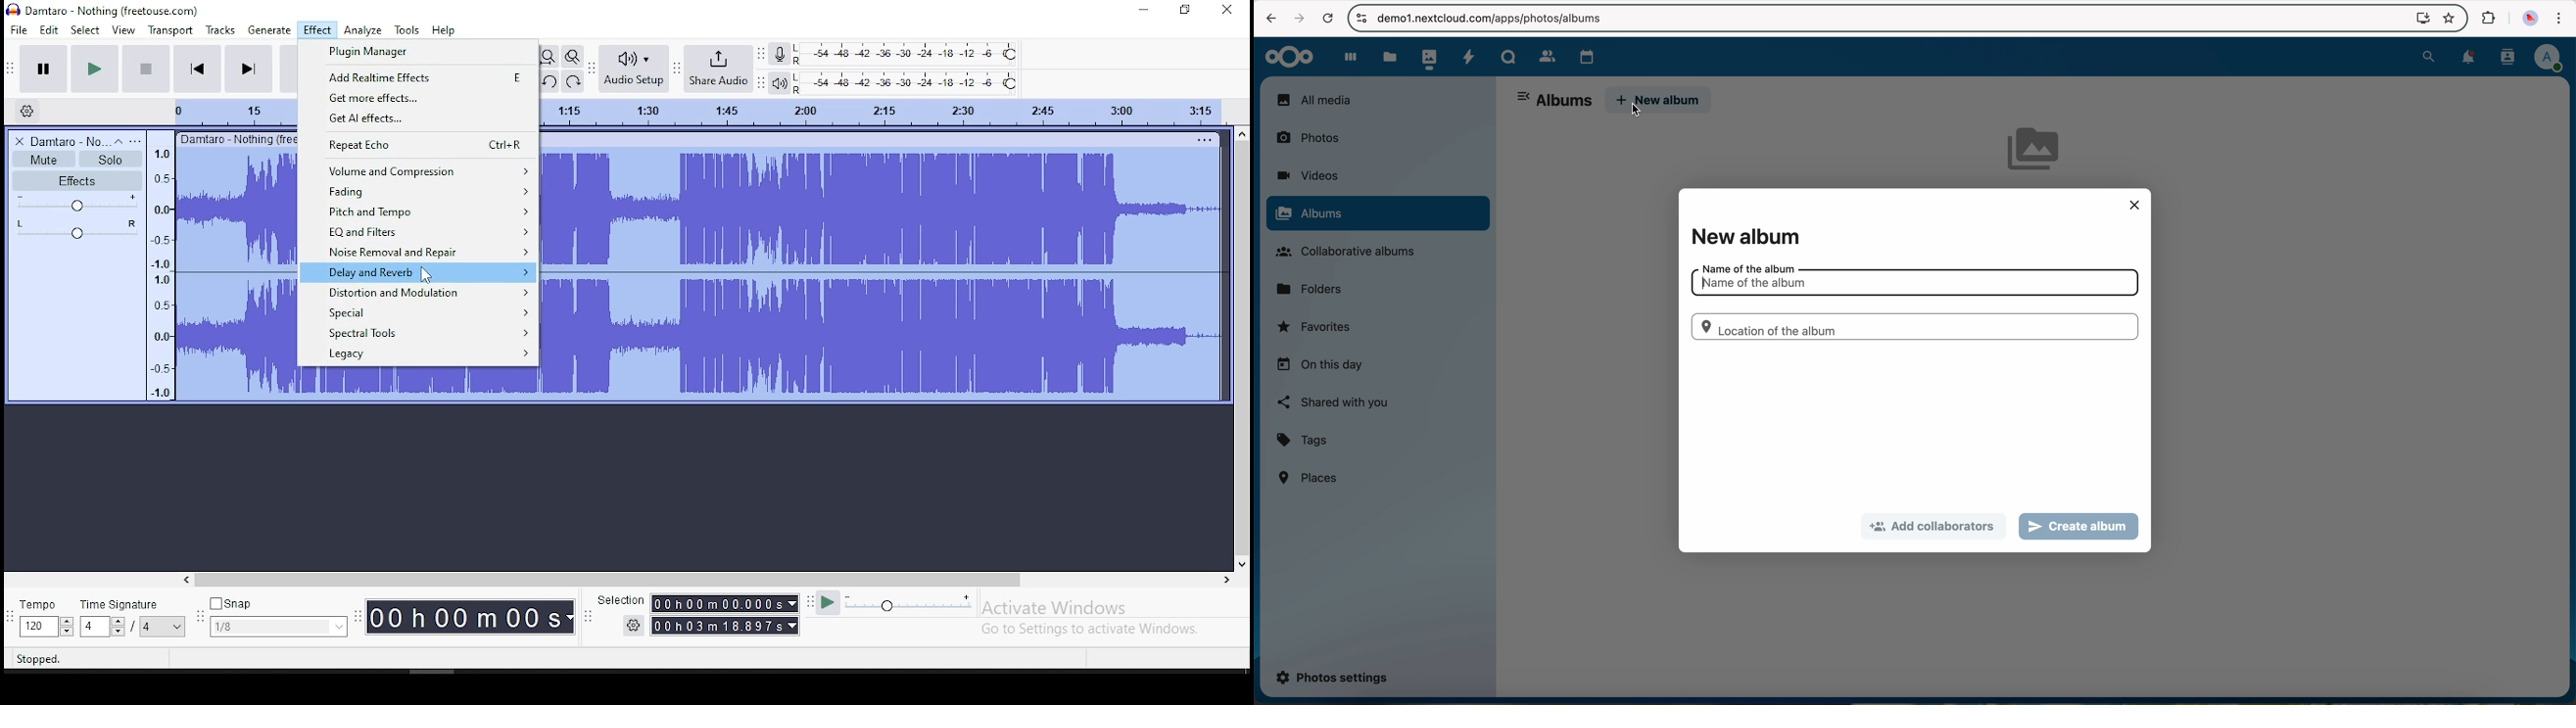 The image size is (2576, 728). I want to click on audio track, so click(883, 337).